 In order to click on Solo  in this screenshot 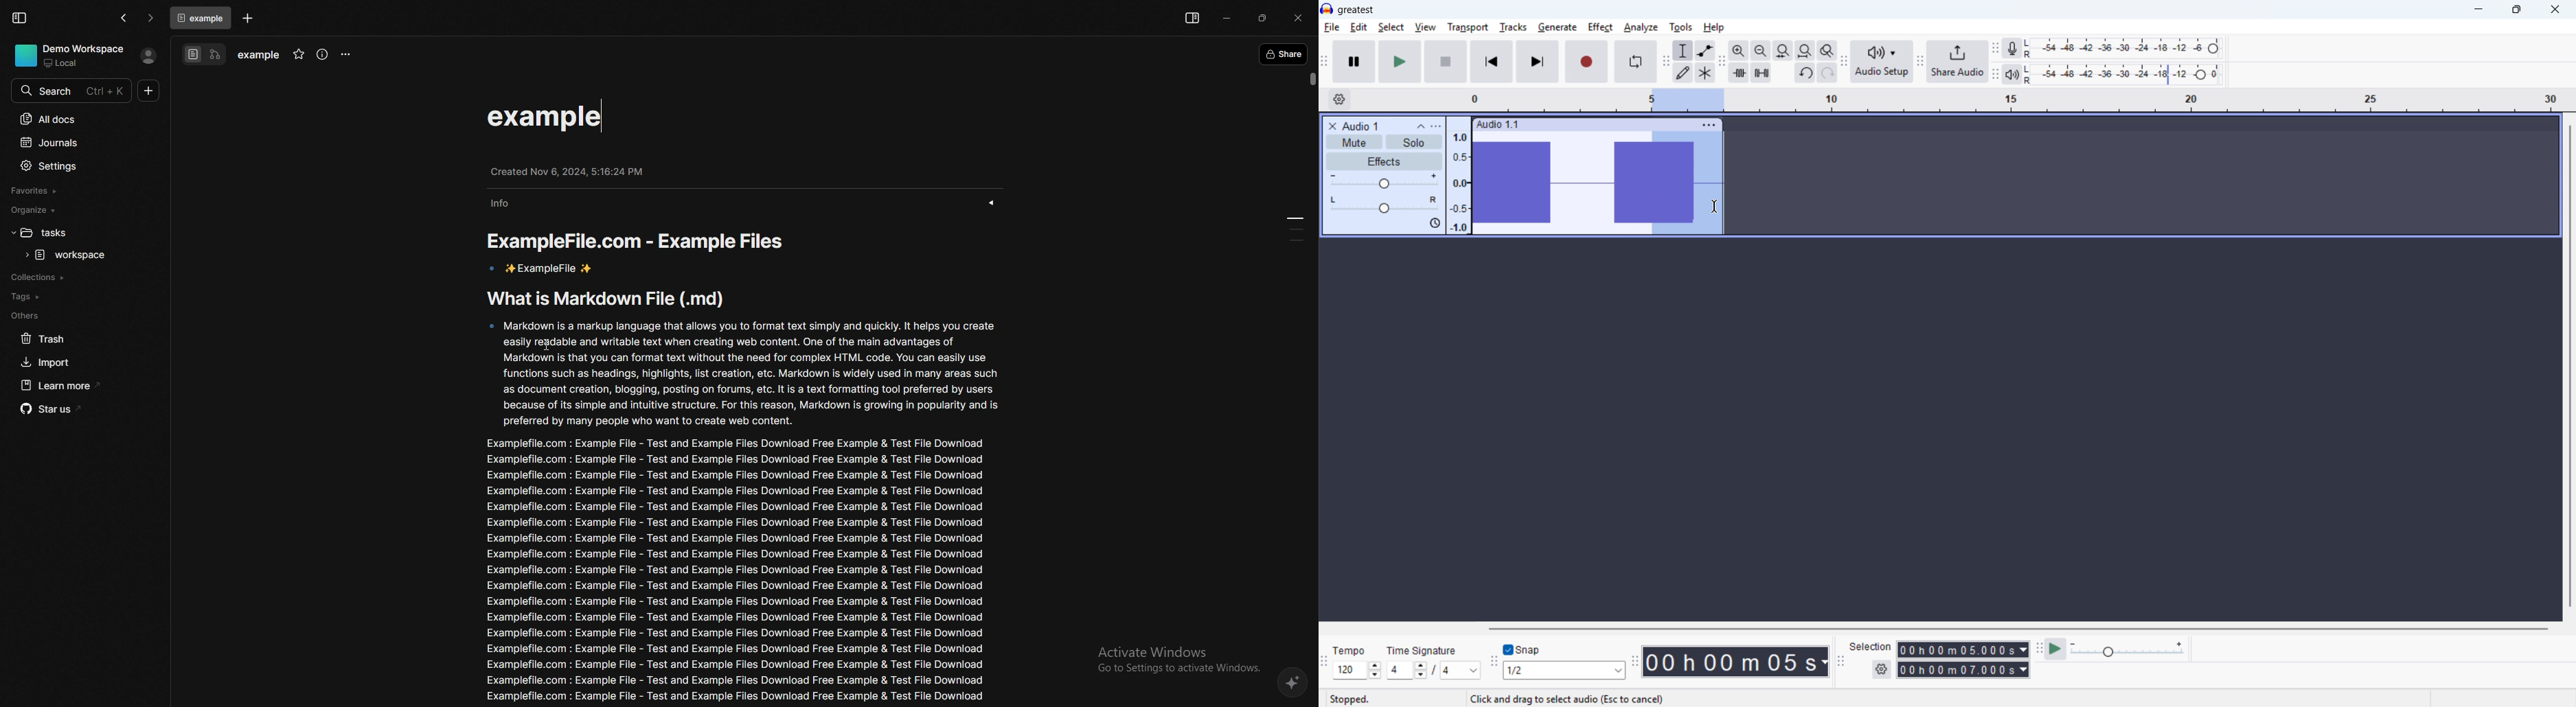, I will do `click(1414, 143)`.